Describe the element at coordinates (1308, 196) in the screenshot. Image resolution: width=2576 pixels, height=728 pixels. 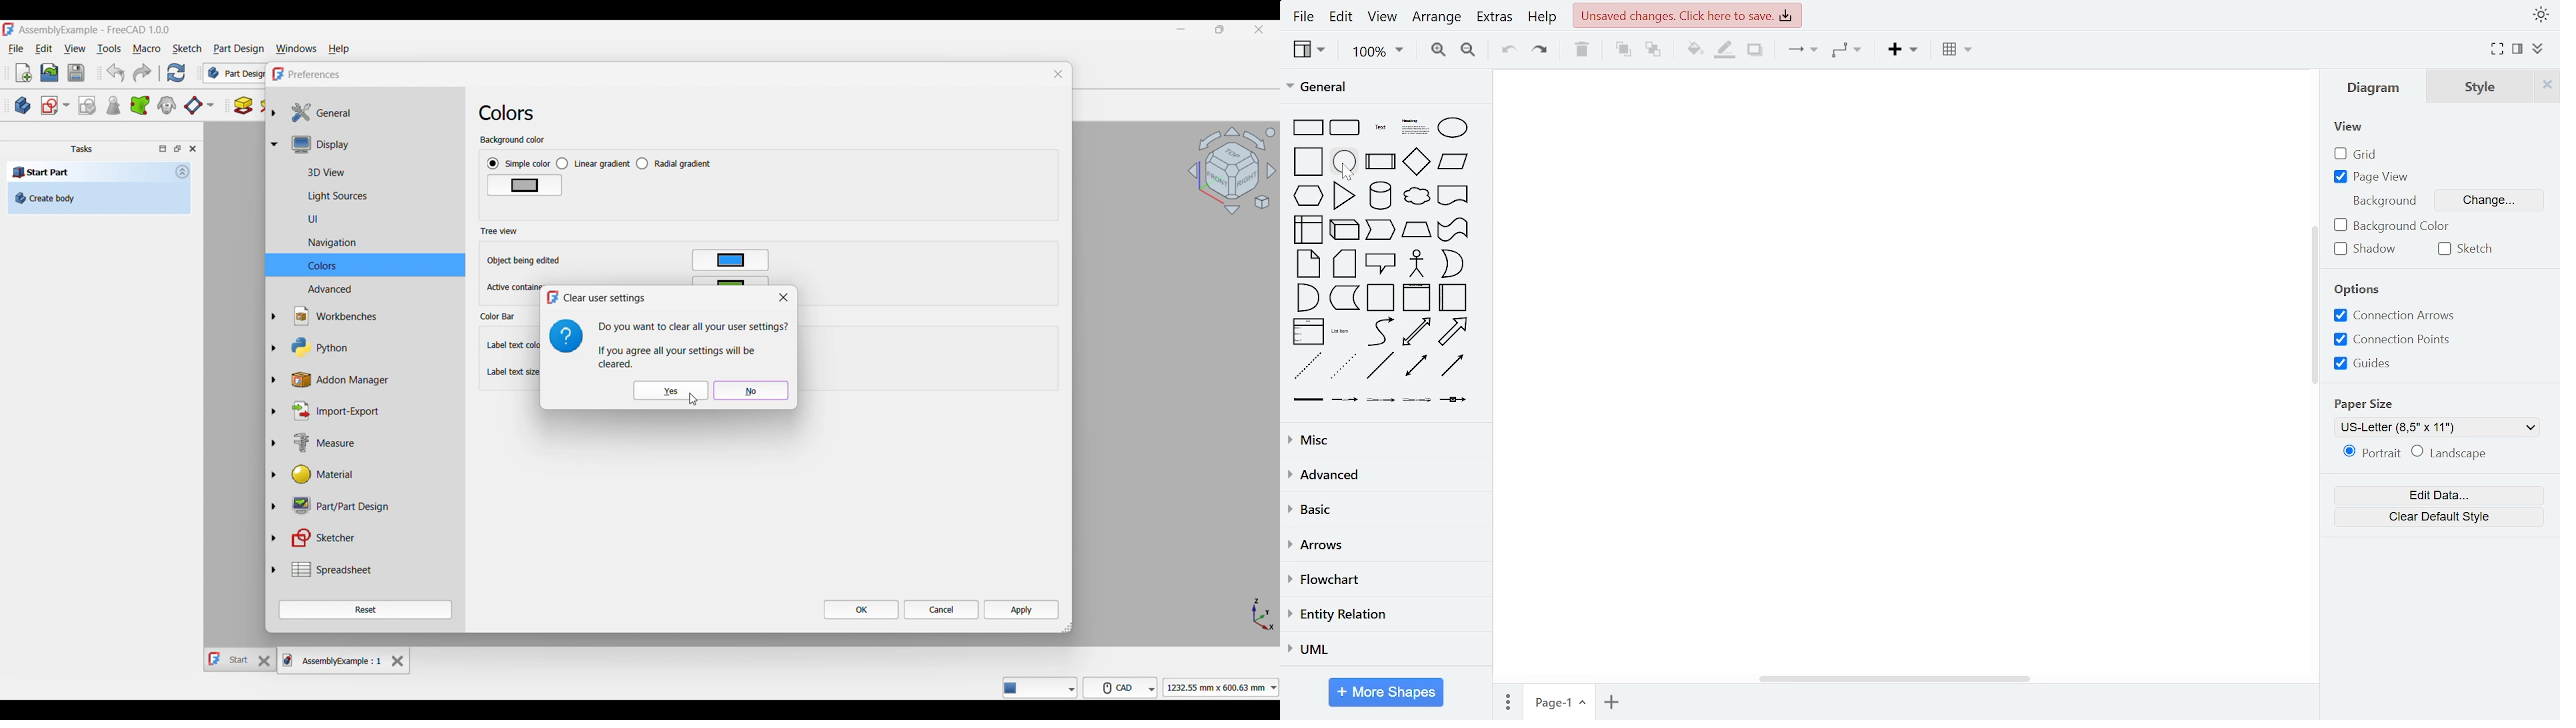
I see `hexagon` at that location.